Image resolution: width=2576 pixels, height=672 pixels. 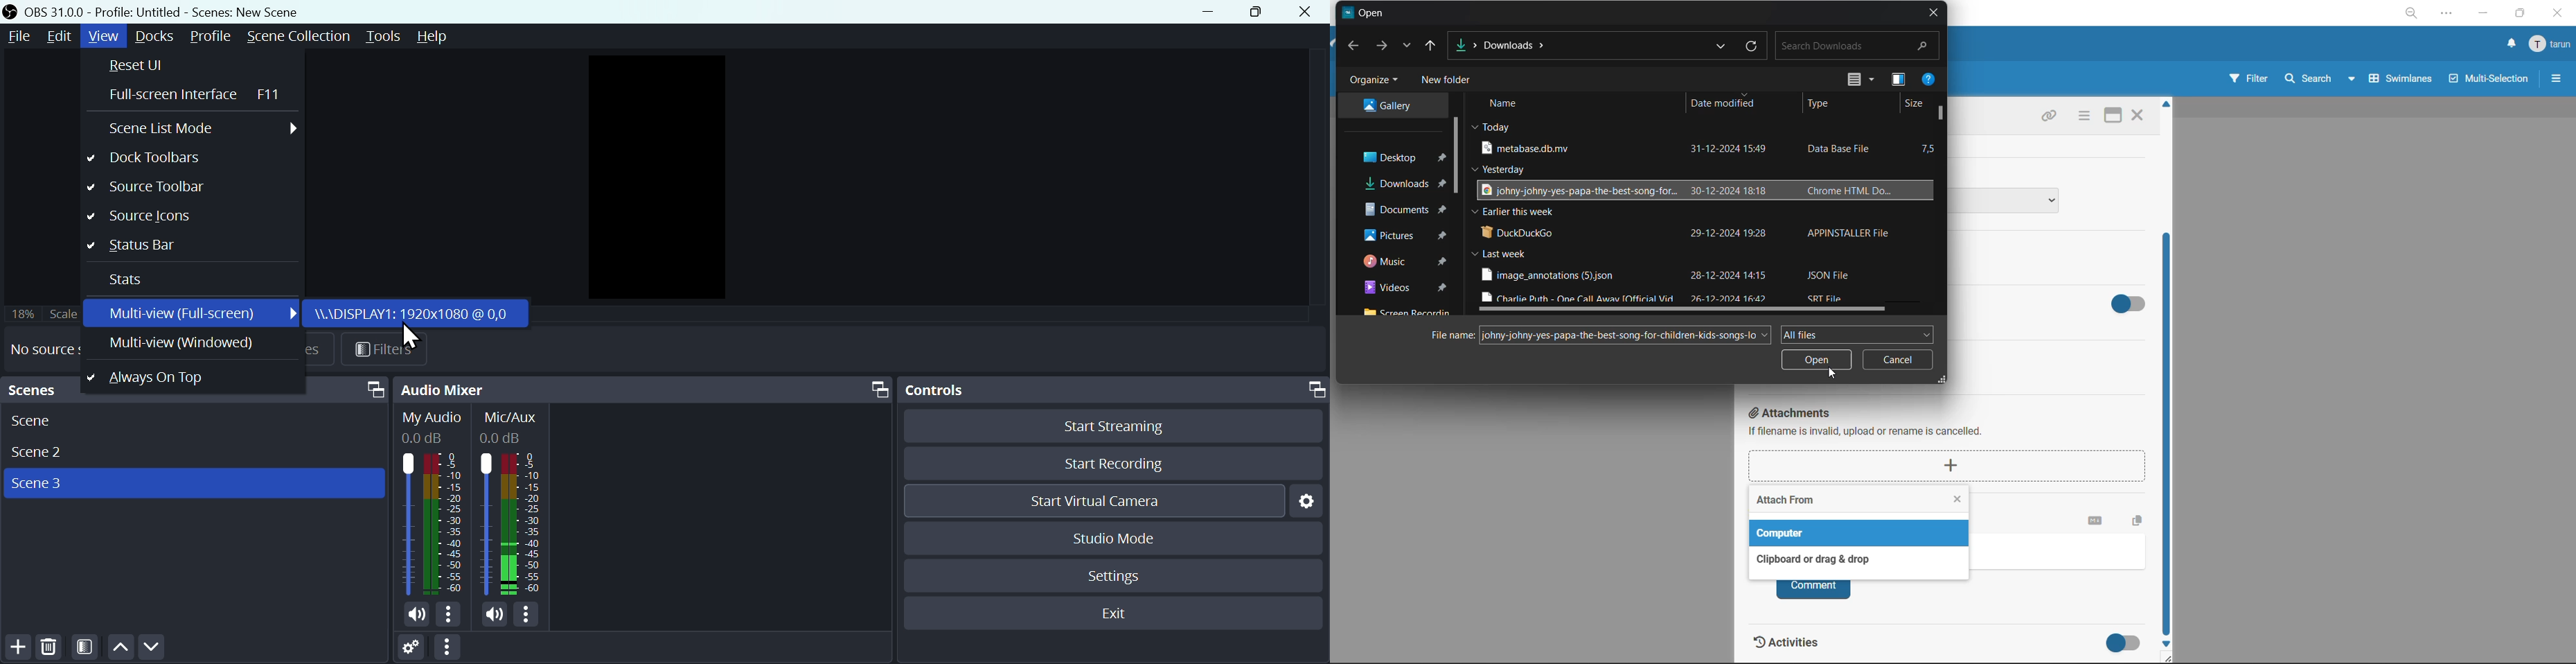 What do you see at coordinates (644, 390) in the screenshot?
I see `Audio mixer` at bounding box center [644, 390].